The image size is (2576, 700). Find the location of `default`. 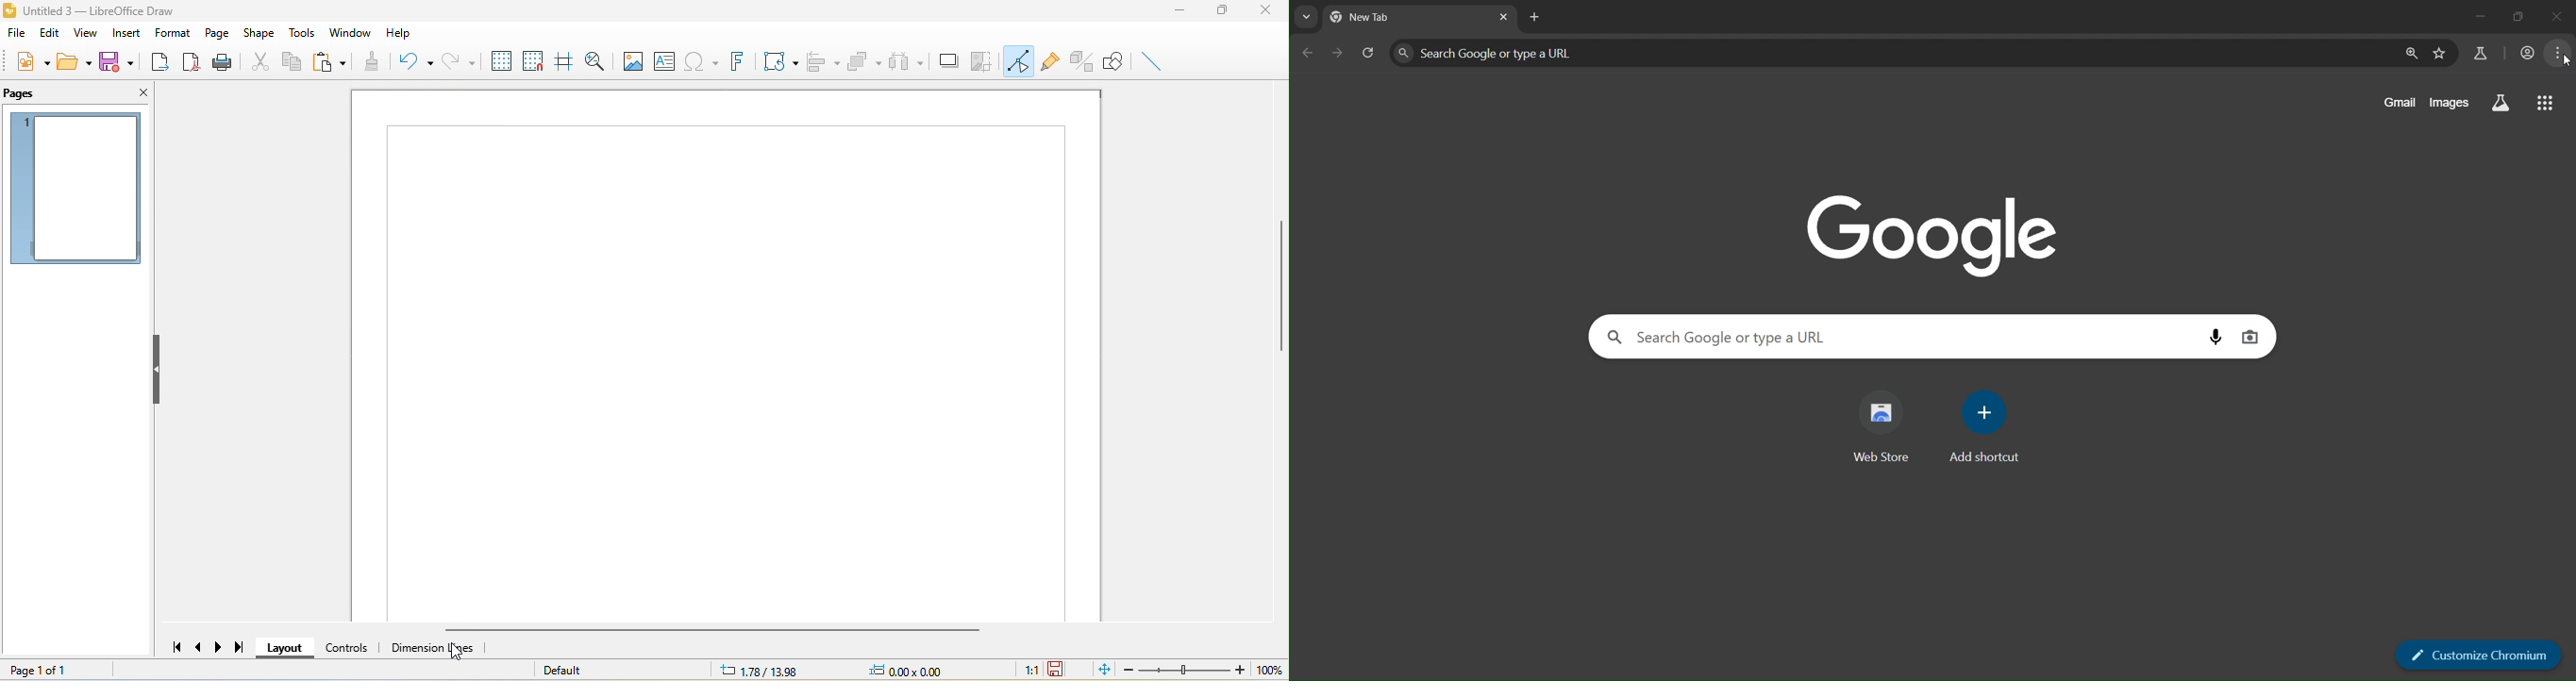

default is located at coordinates (587, 670).